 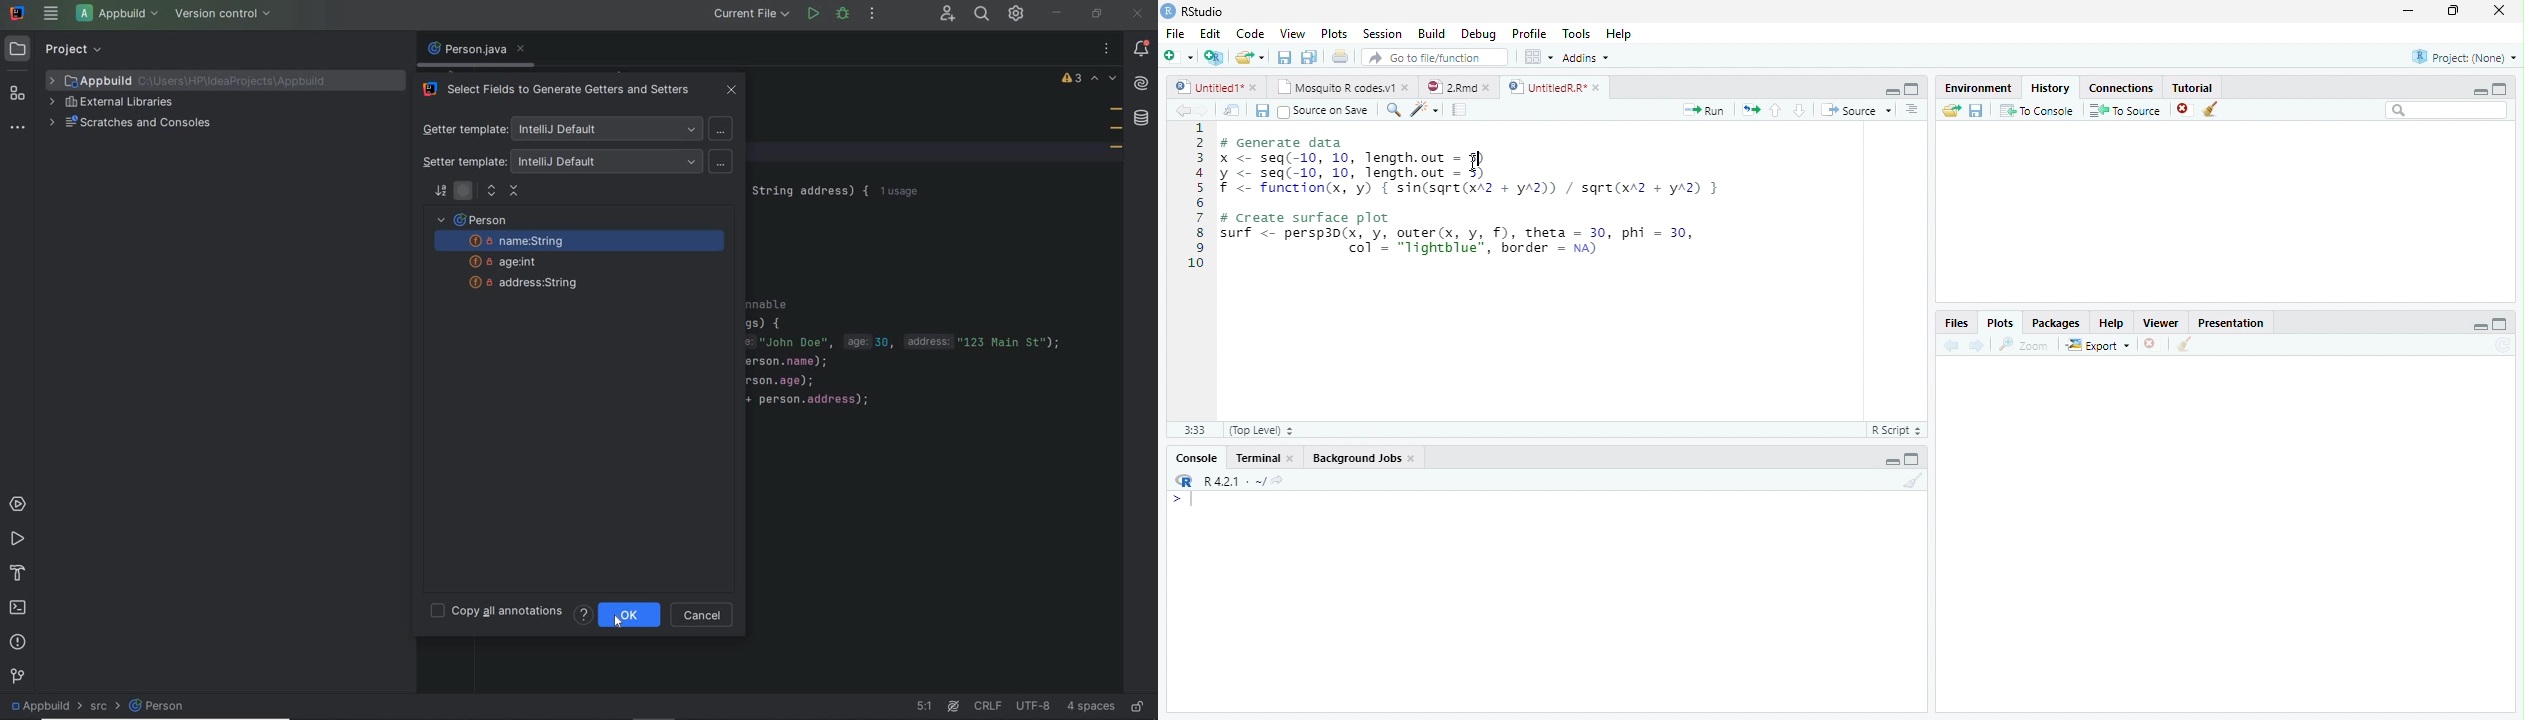 I want to click on File, so click(x=1175, y=33).